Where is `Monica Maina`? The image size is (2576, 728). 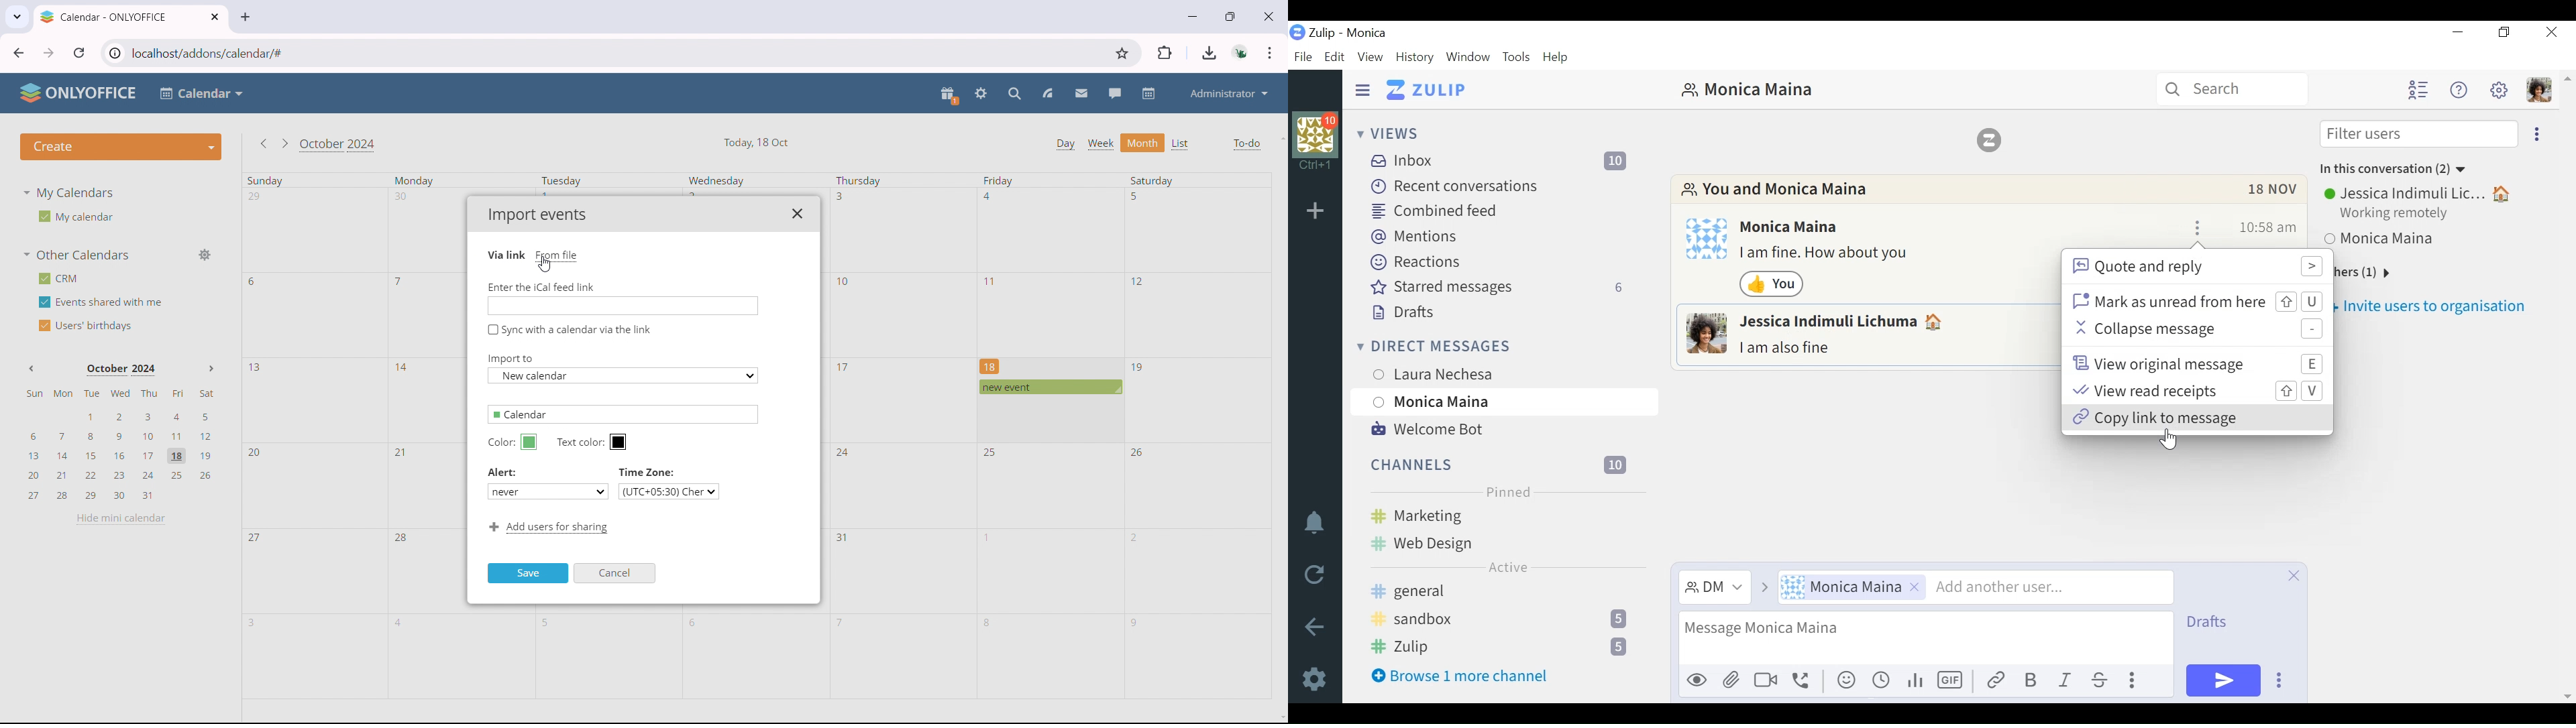
Monica Maina is located at coordinates (1746, 89).